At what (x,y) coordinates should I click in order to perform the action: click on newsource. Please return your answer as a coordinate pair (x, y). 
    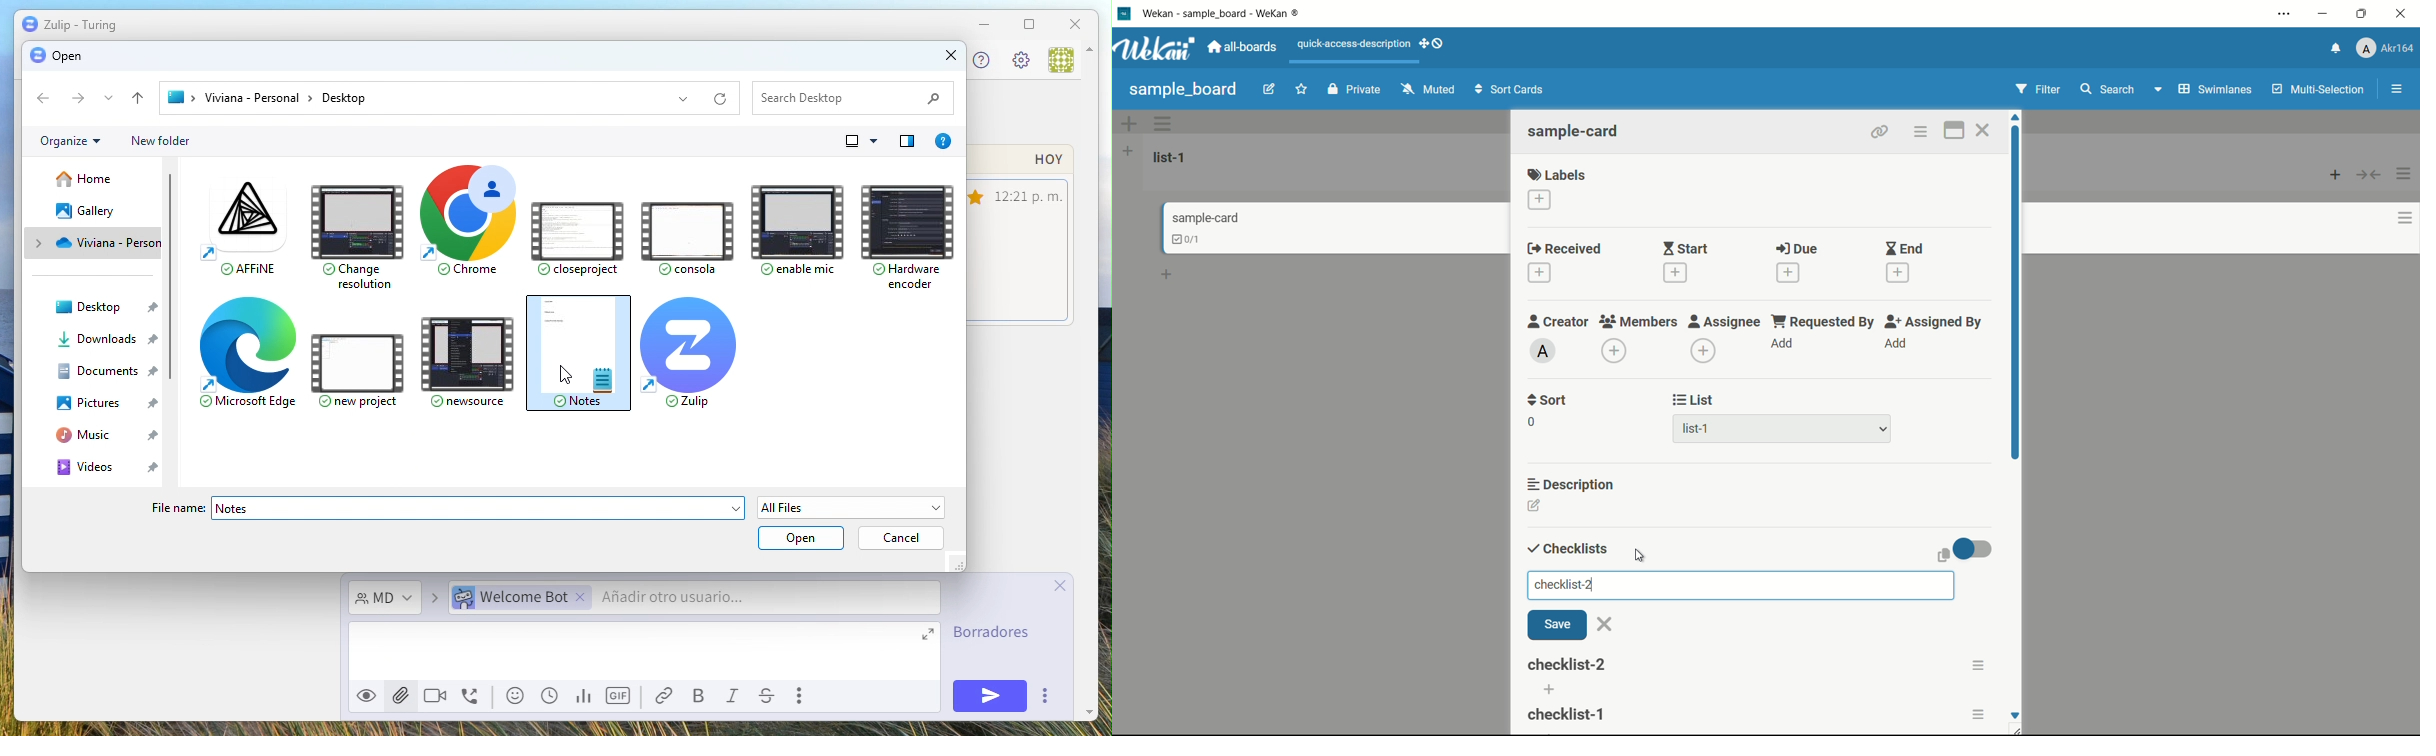
    Looking at the image, I should click on (472, 359).